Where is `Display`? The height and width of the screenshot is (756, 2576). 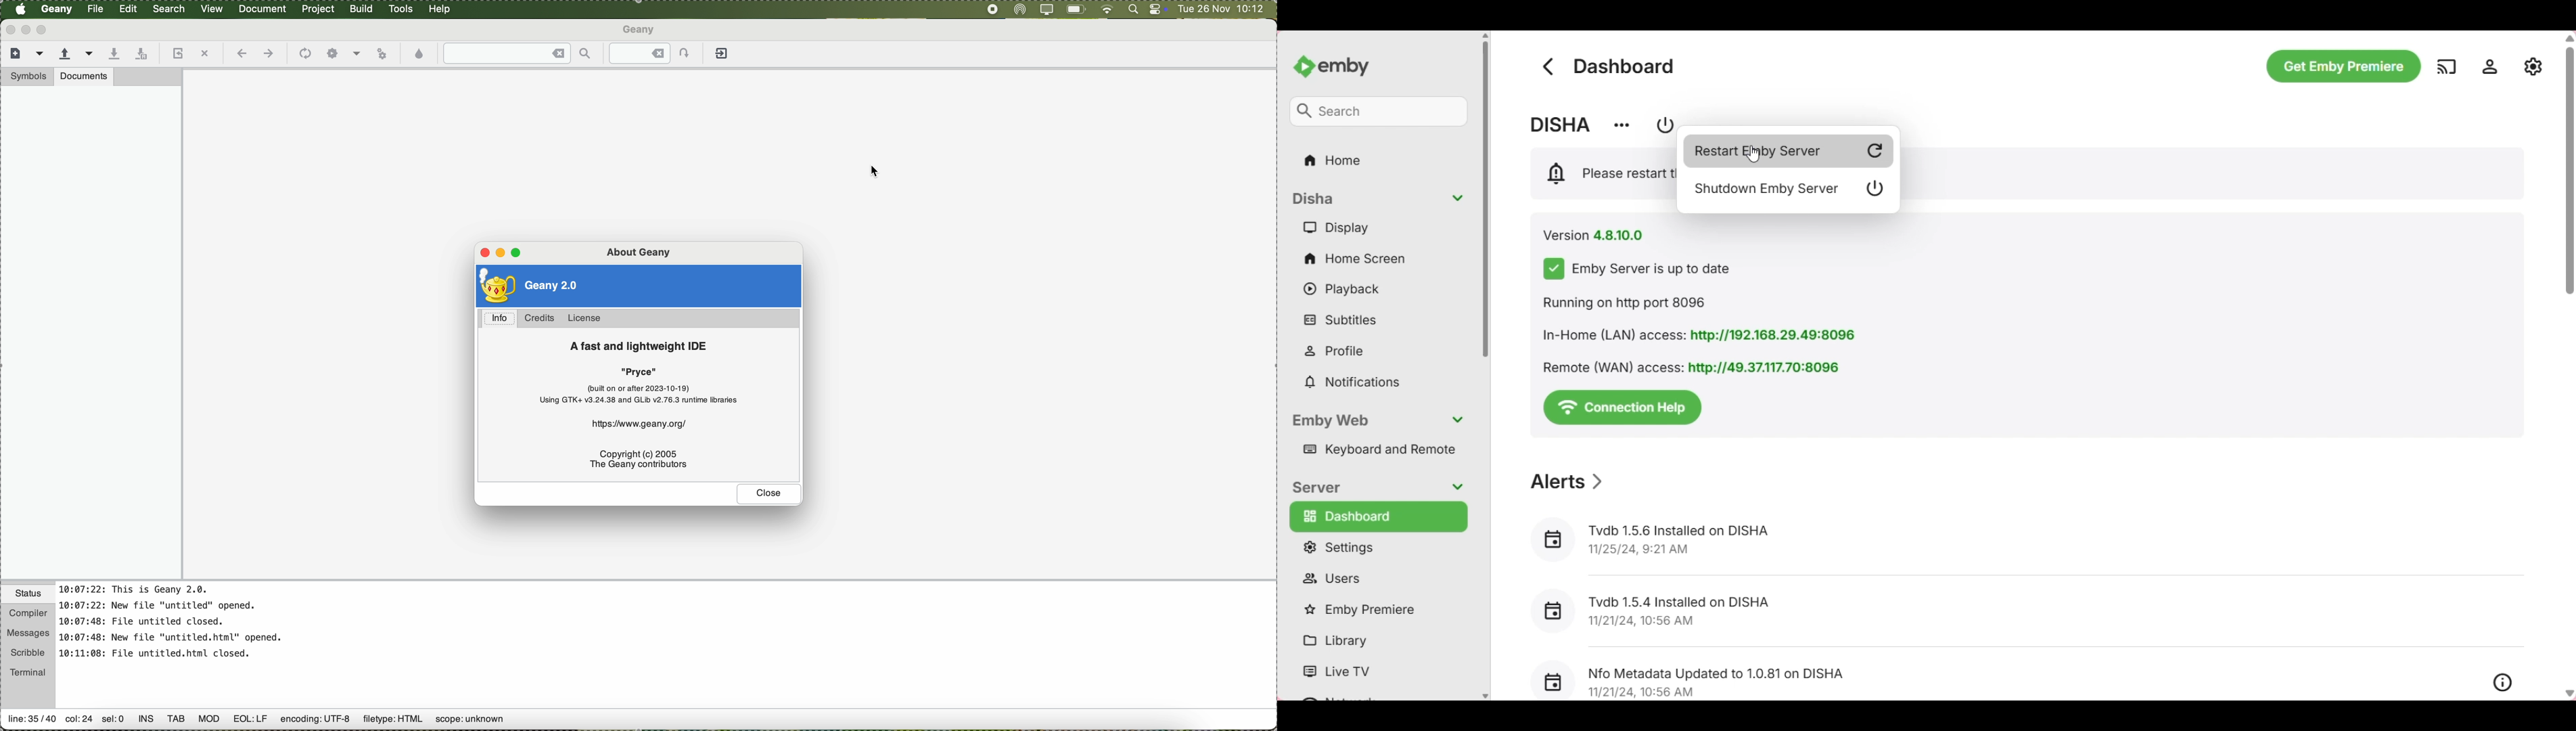 Display is located at coordinates (1378, 227).